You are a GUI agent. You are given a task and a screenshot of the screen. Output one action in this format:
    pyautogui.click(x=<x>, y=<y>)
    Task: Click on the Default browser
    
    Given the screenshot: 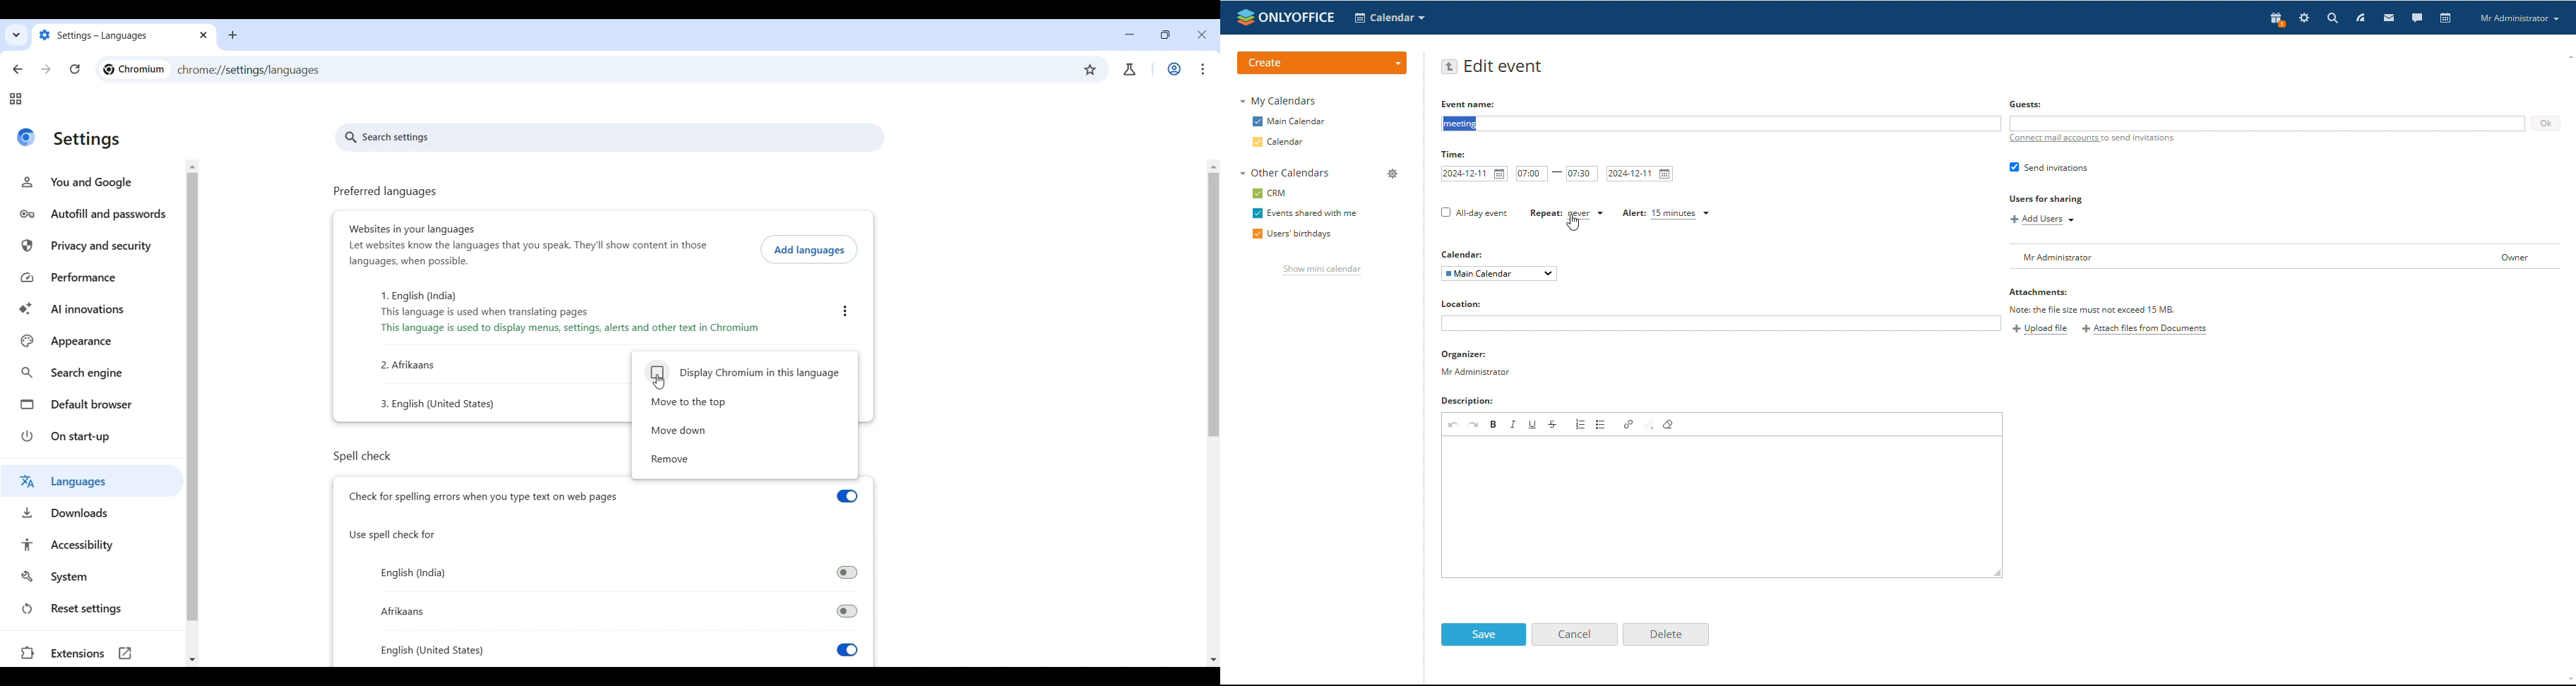 What is the action you would take?
    pyautogui.click(x=95, y=403)
    